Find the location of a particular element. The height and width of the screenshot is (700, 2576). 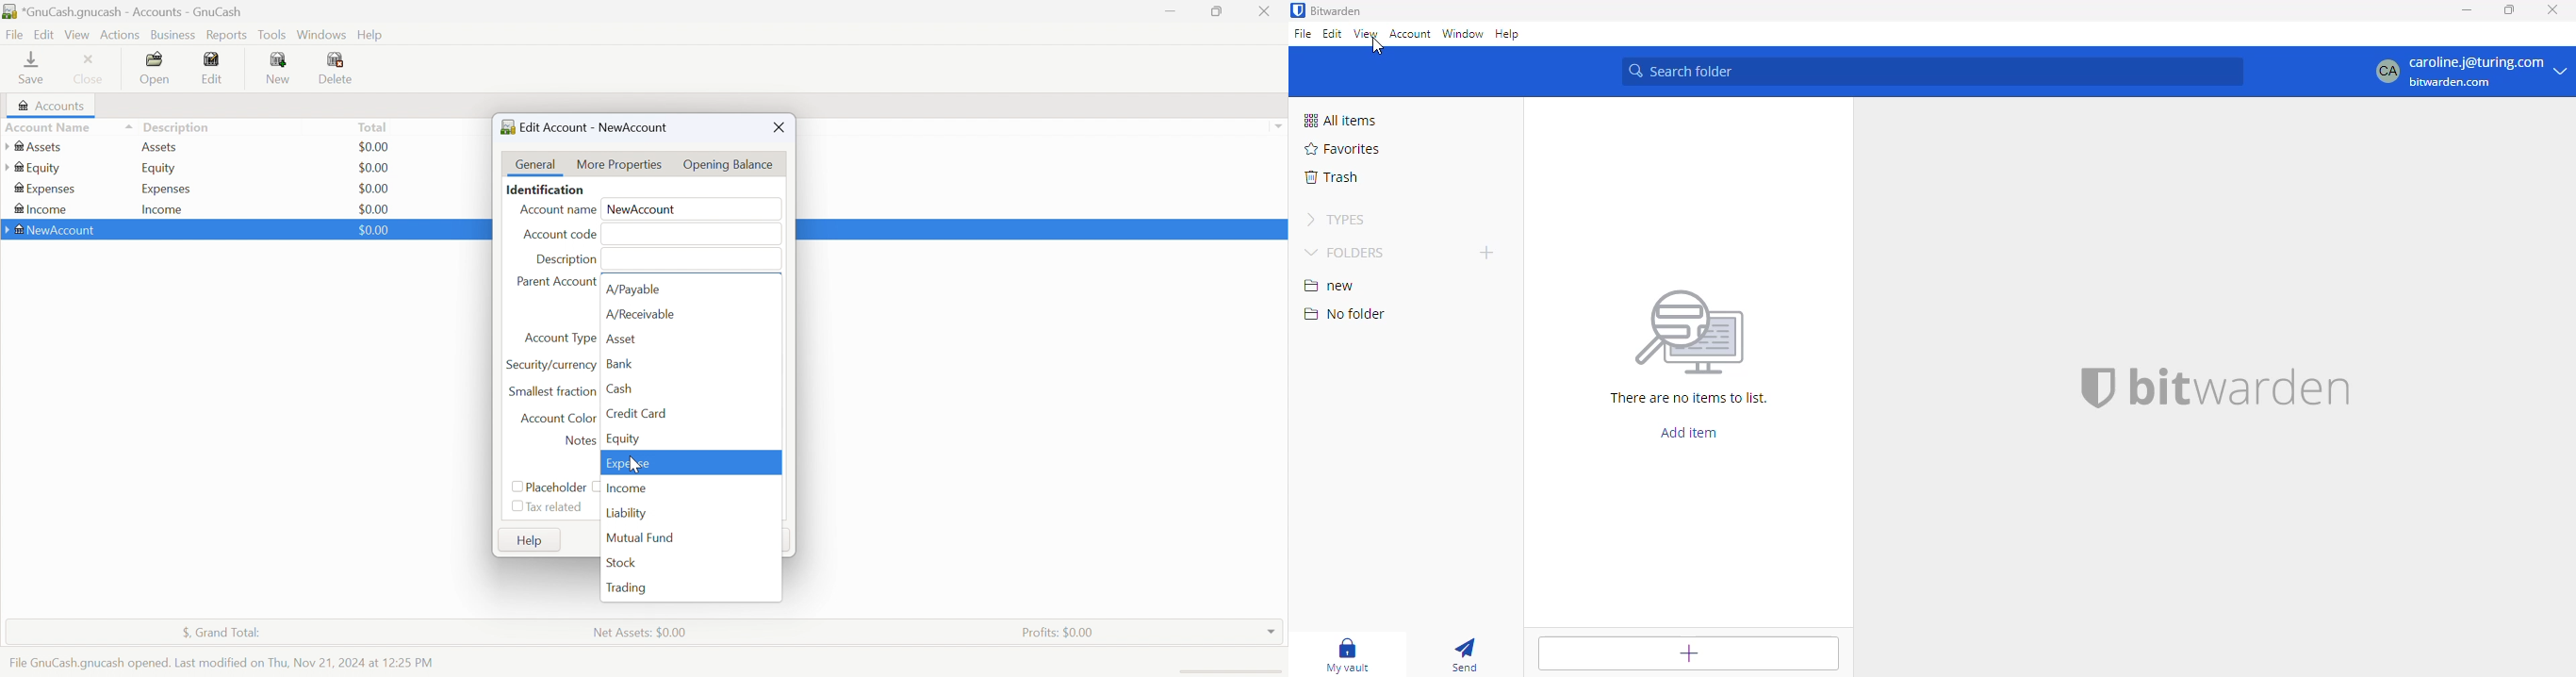

A/Receivable is located at coordinates (641, 312).